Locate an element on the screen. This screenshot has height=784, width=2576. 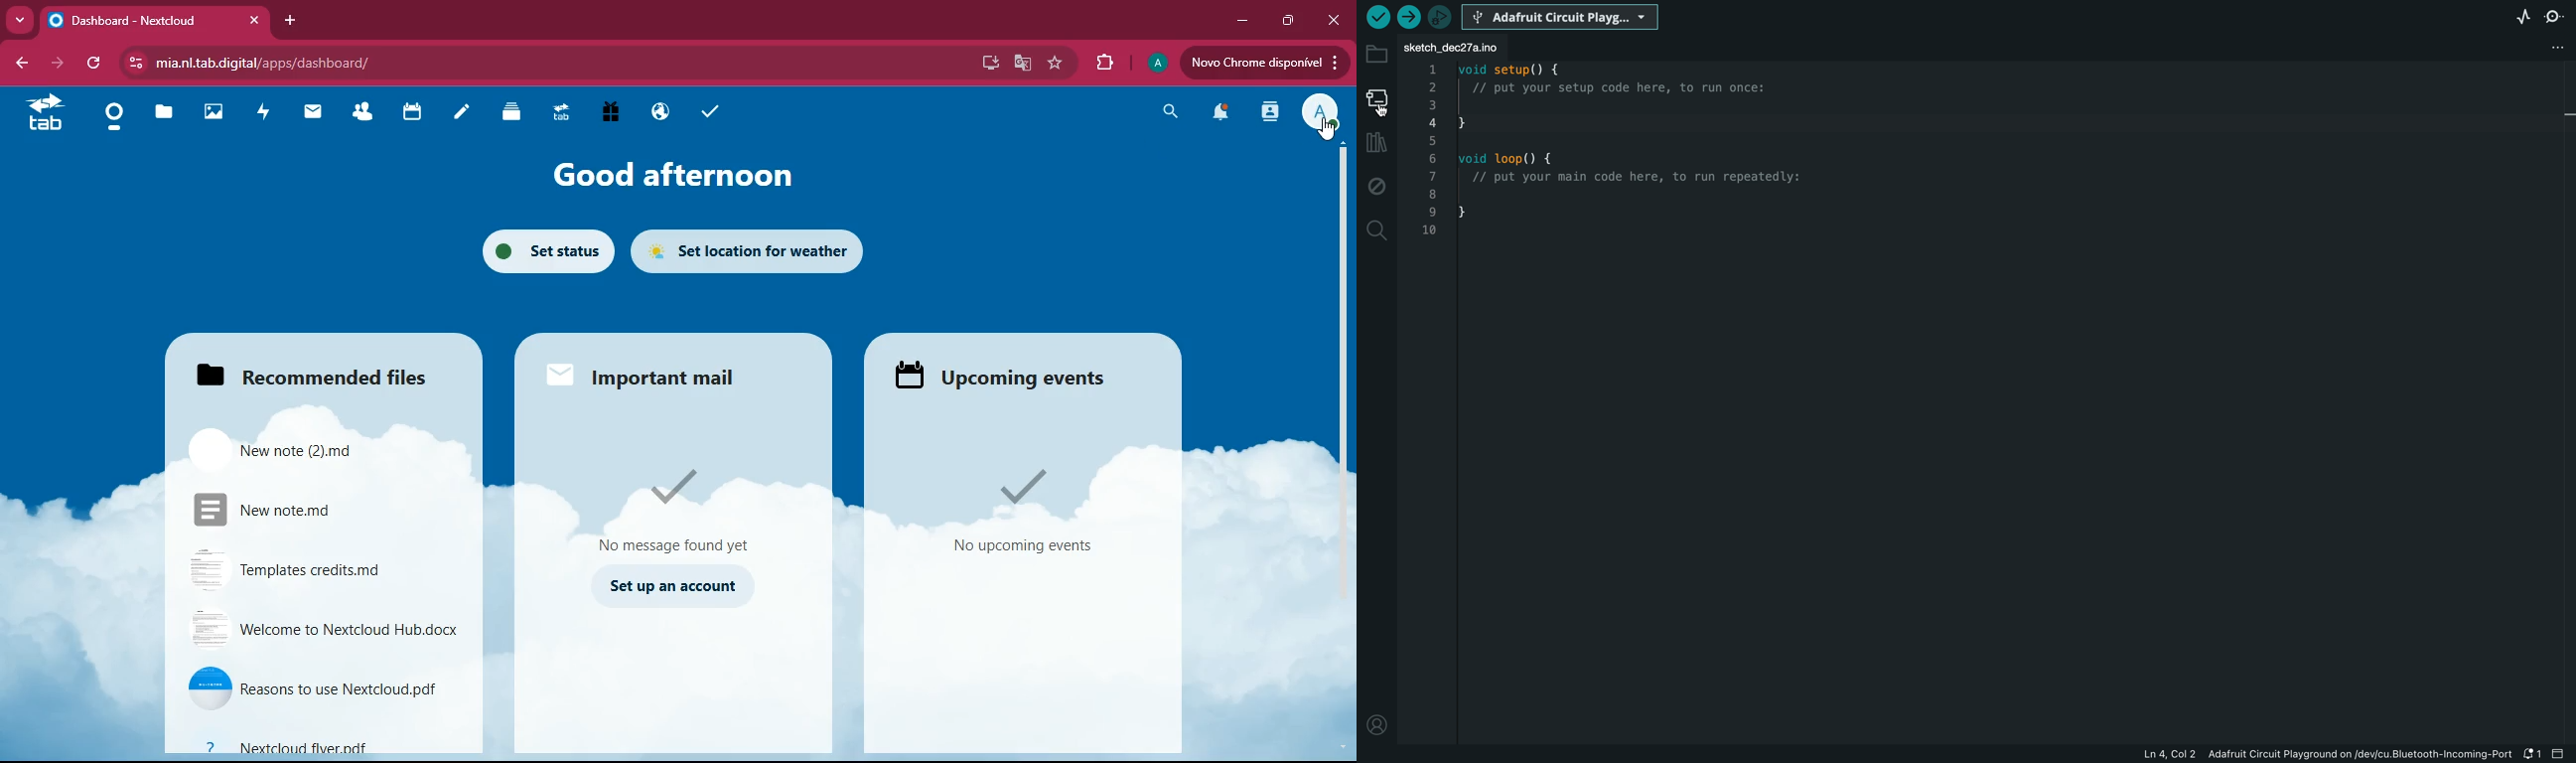
notifications is located at coordinates (1221, 114).